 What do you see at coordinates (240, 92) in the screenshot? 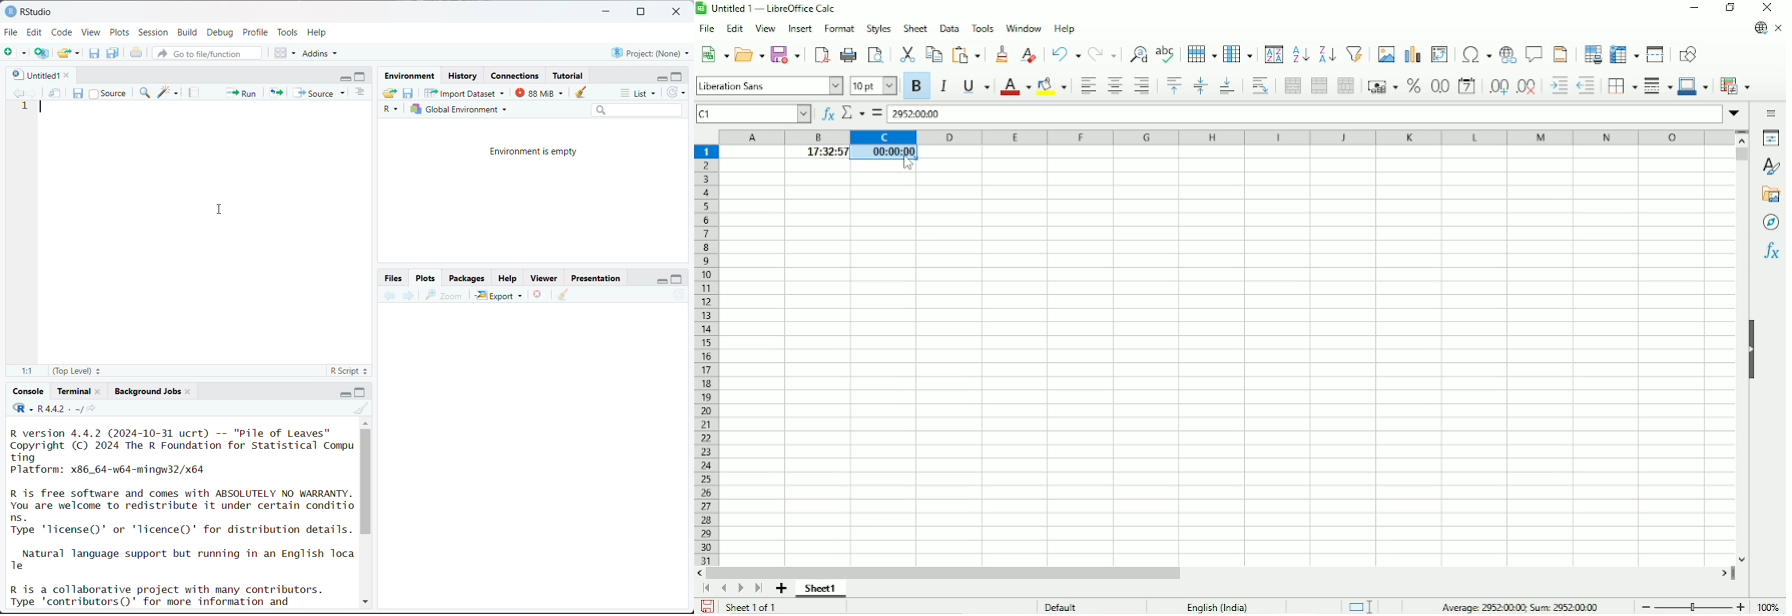
I see `run` at bounding box center [240, 92].